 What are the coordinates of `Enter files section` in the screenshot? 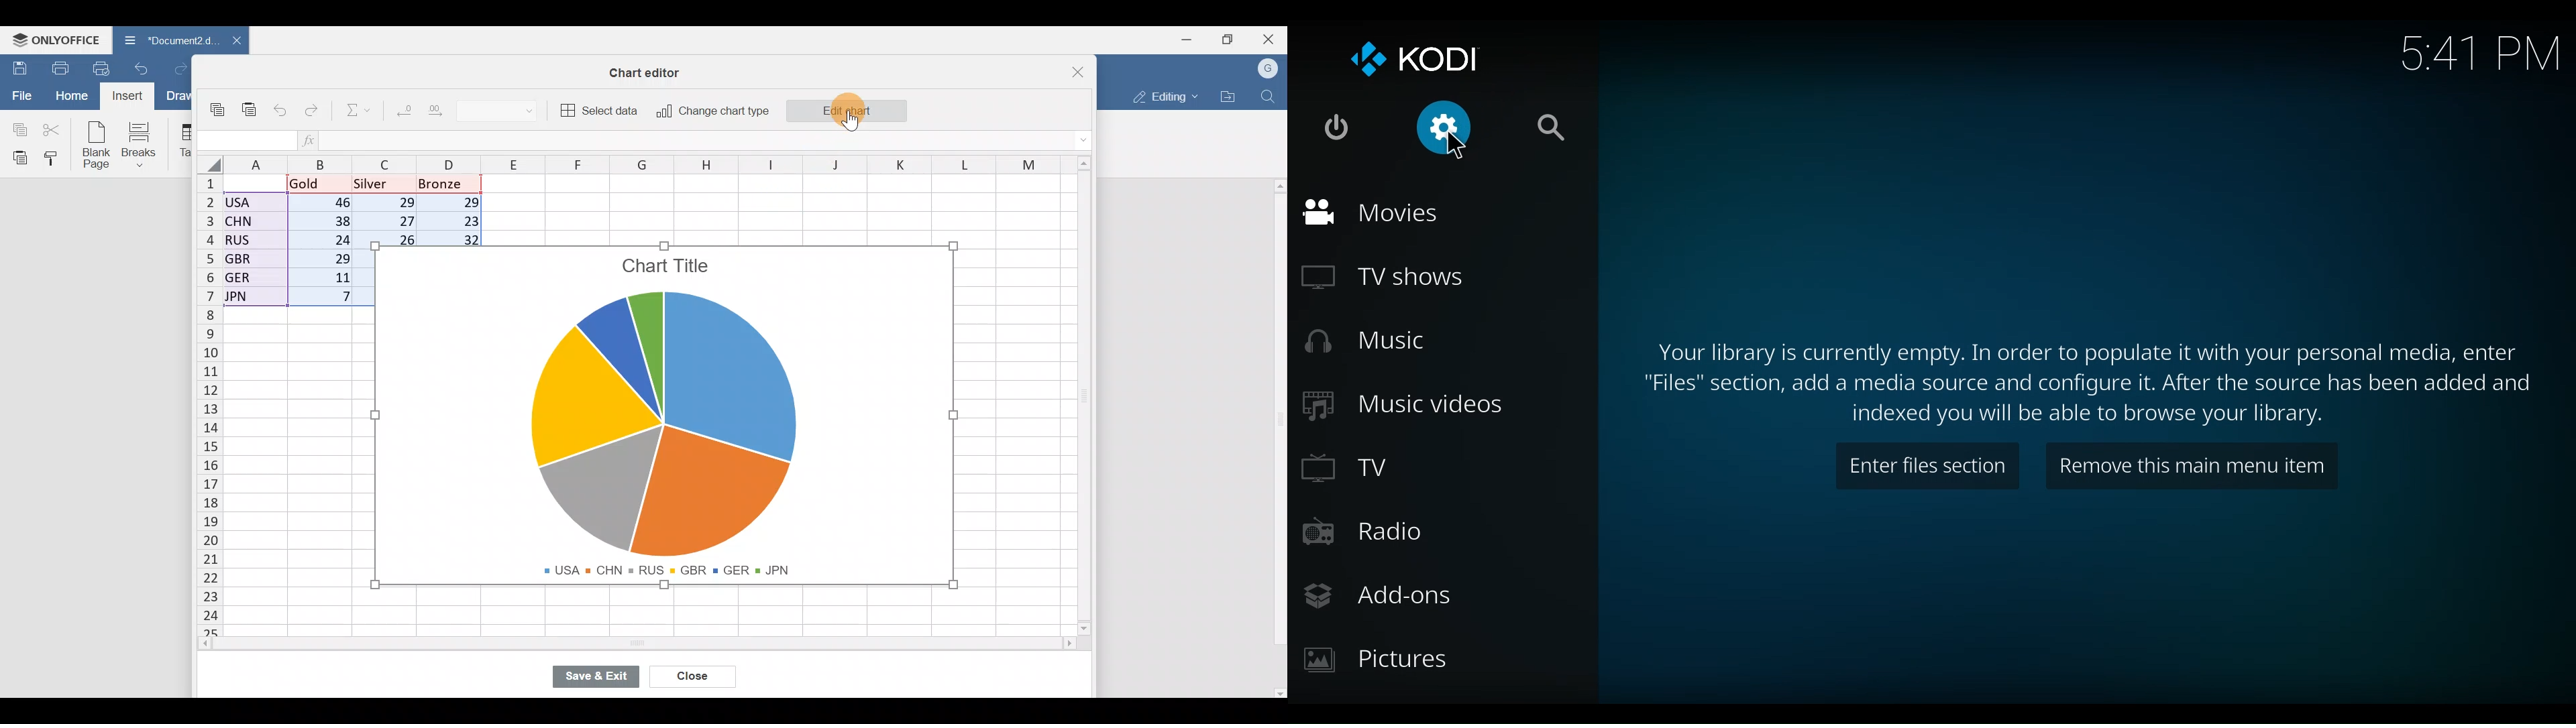 It's located at (1927, 466).